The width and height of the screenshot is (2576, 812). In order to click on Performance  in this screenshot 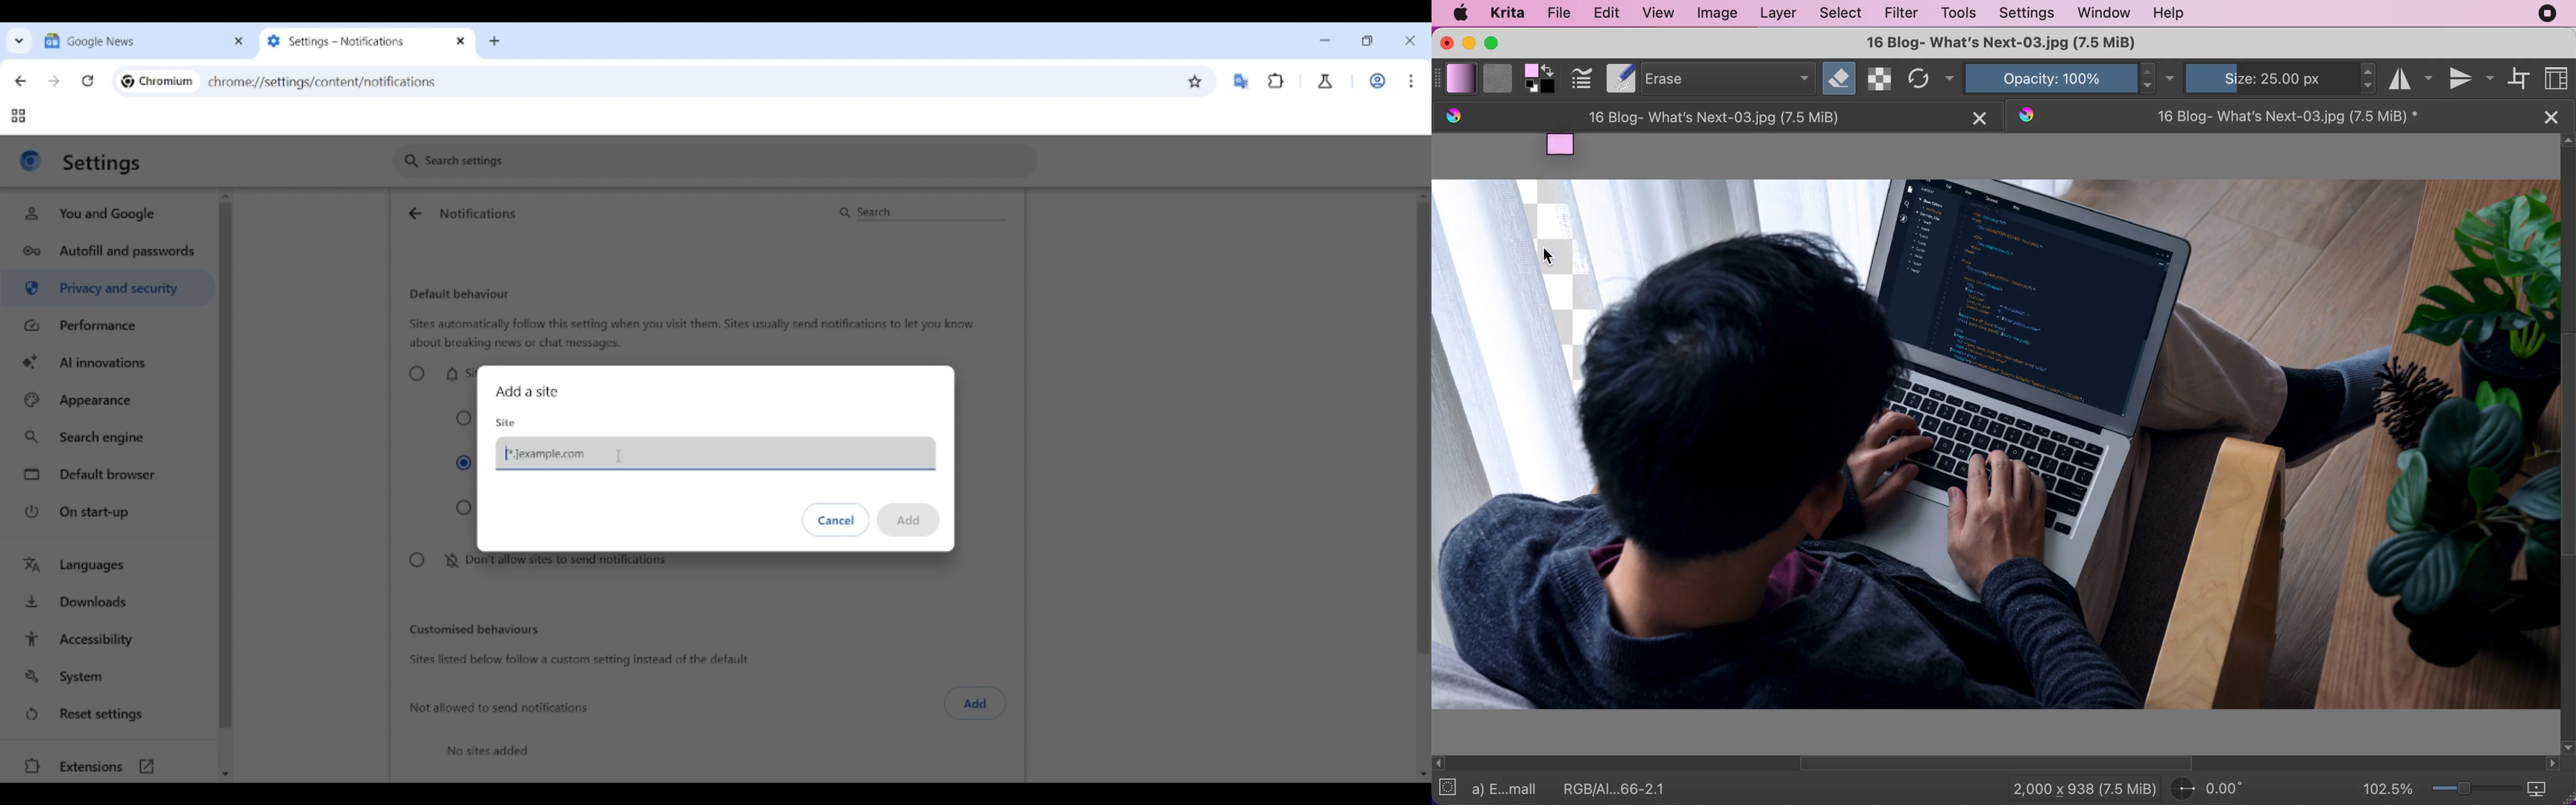, I will do `click(107, 325)`.